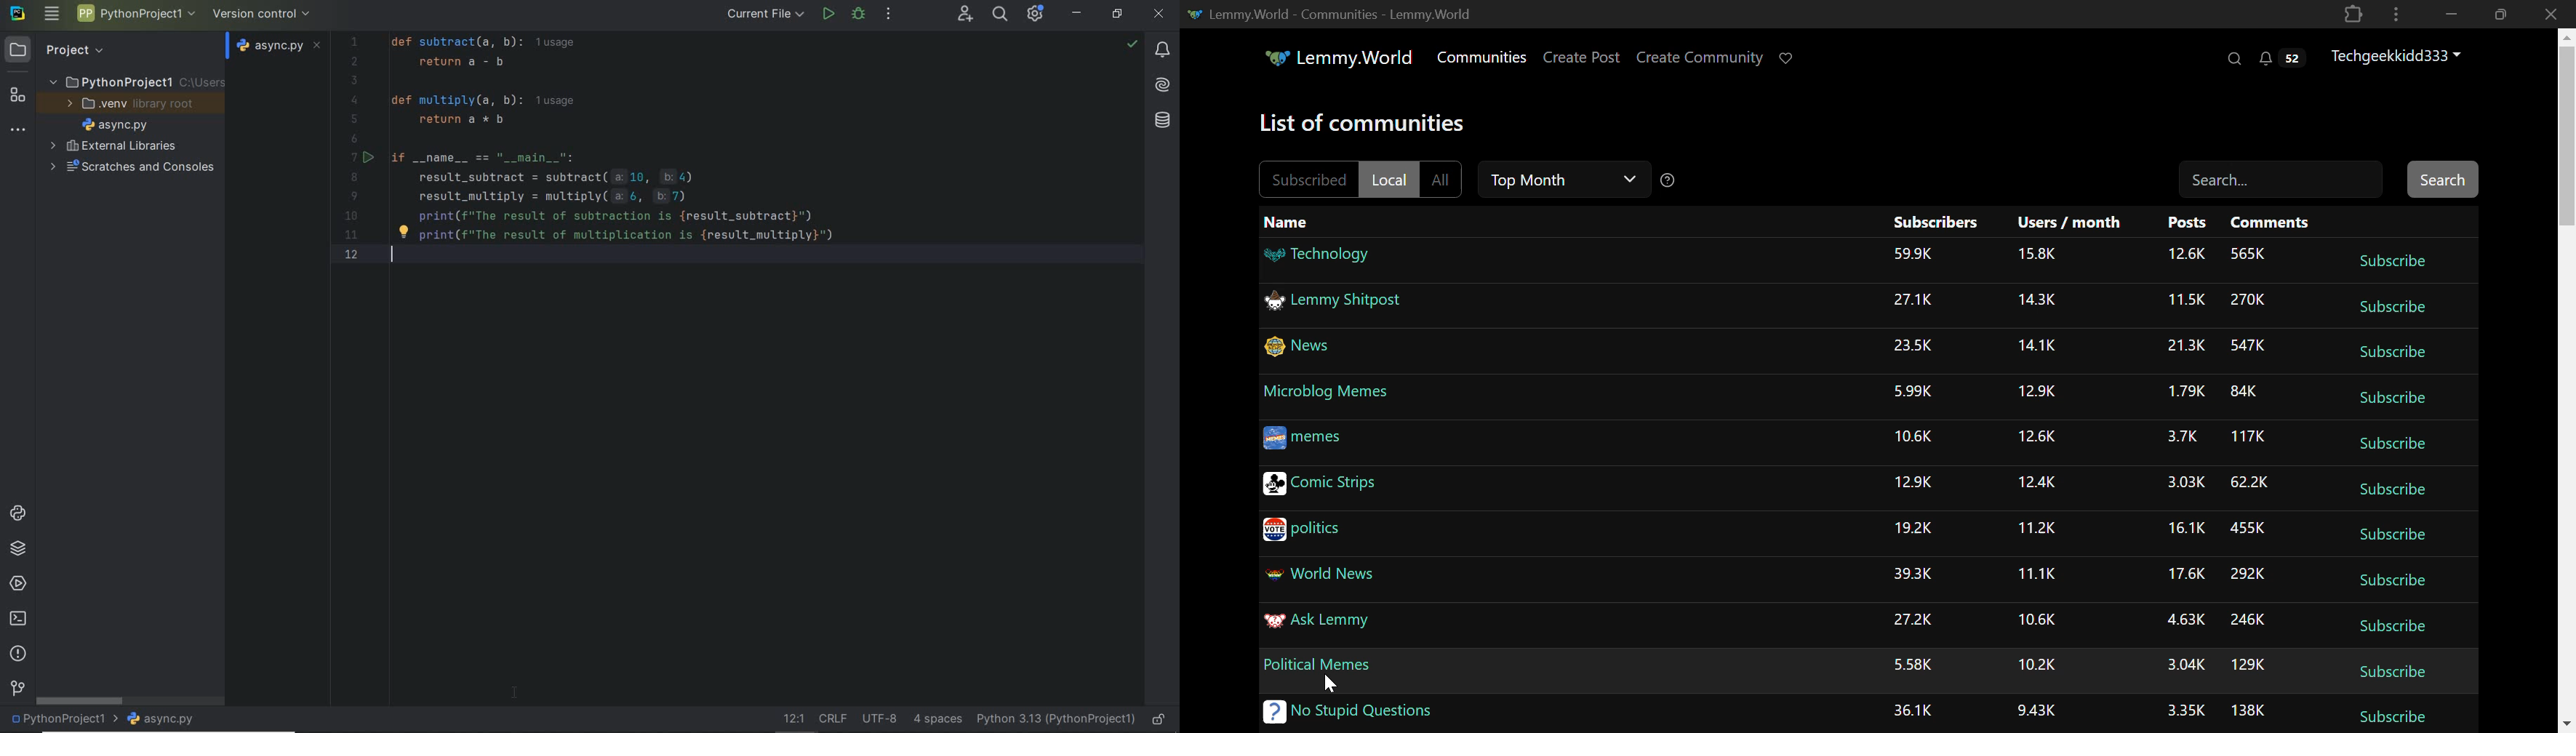  What do you see at coordinates (2396, 13) in the screenshot?
I see `Application Options` at bounding box center [2396, 13].